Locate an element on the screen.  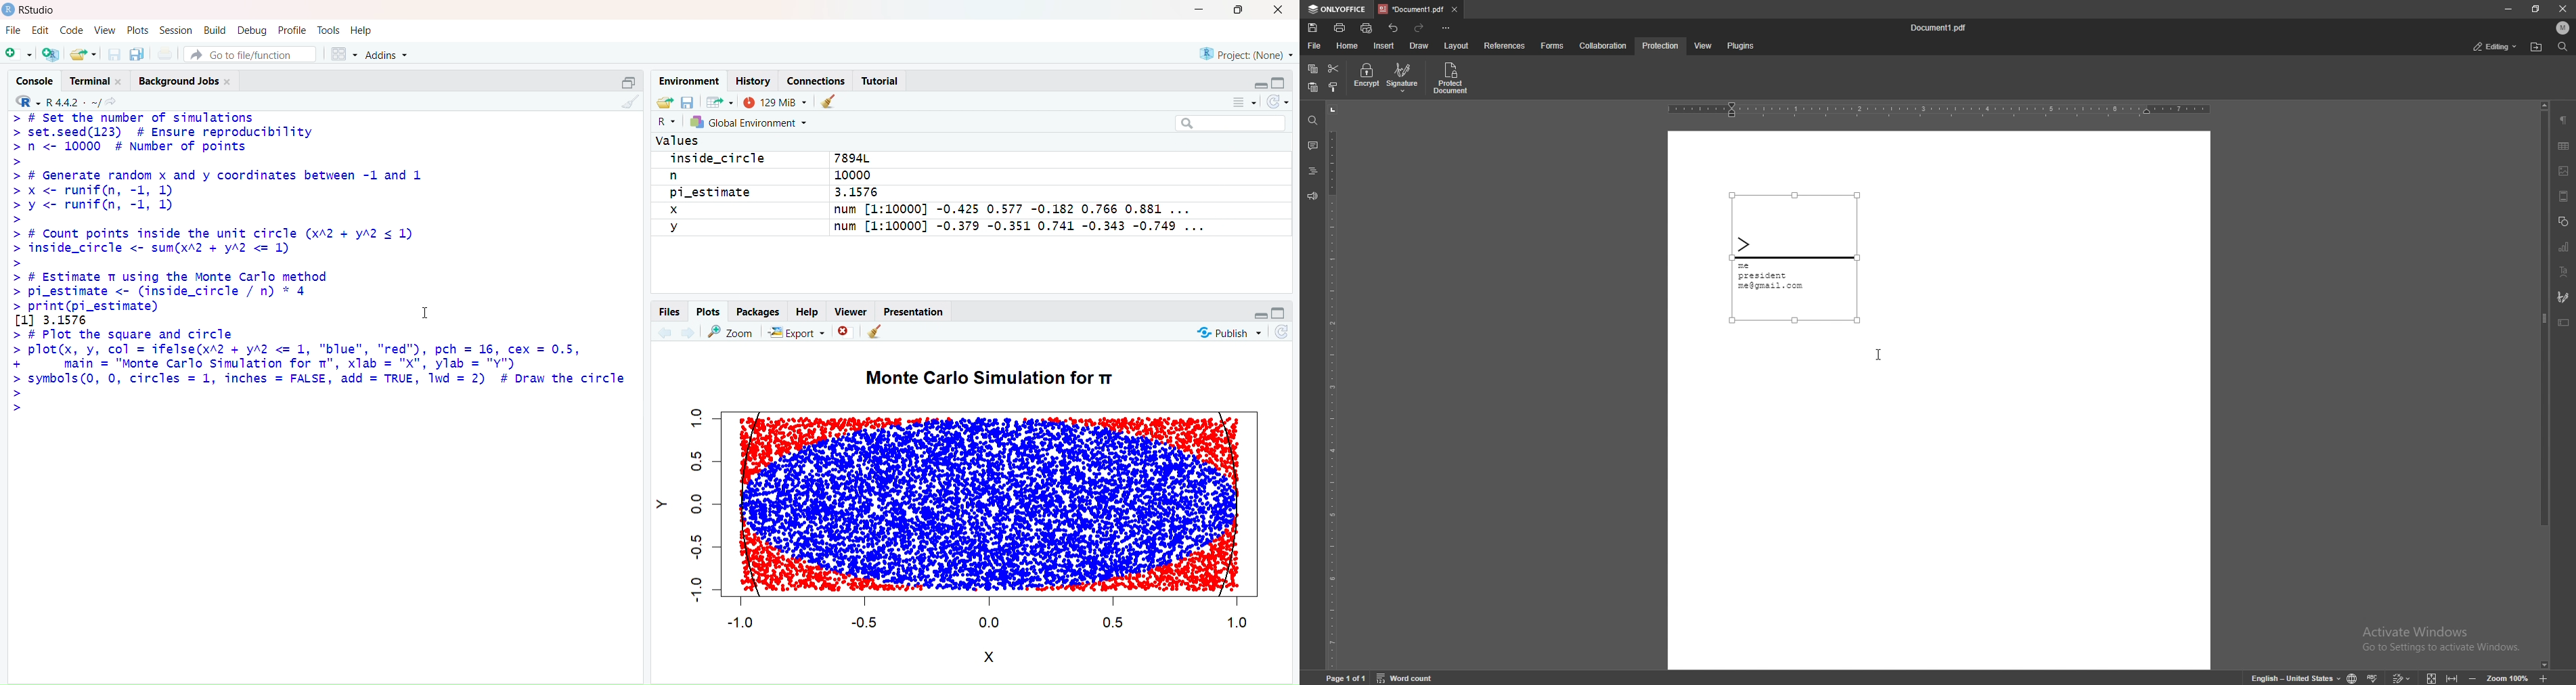
layout is located at coordinates (1456, 47).